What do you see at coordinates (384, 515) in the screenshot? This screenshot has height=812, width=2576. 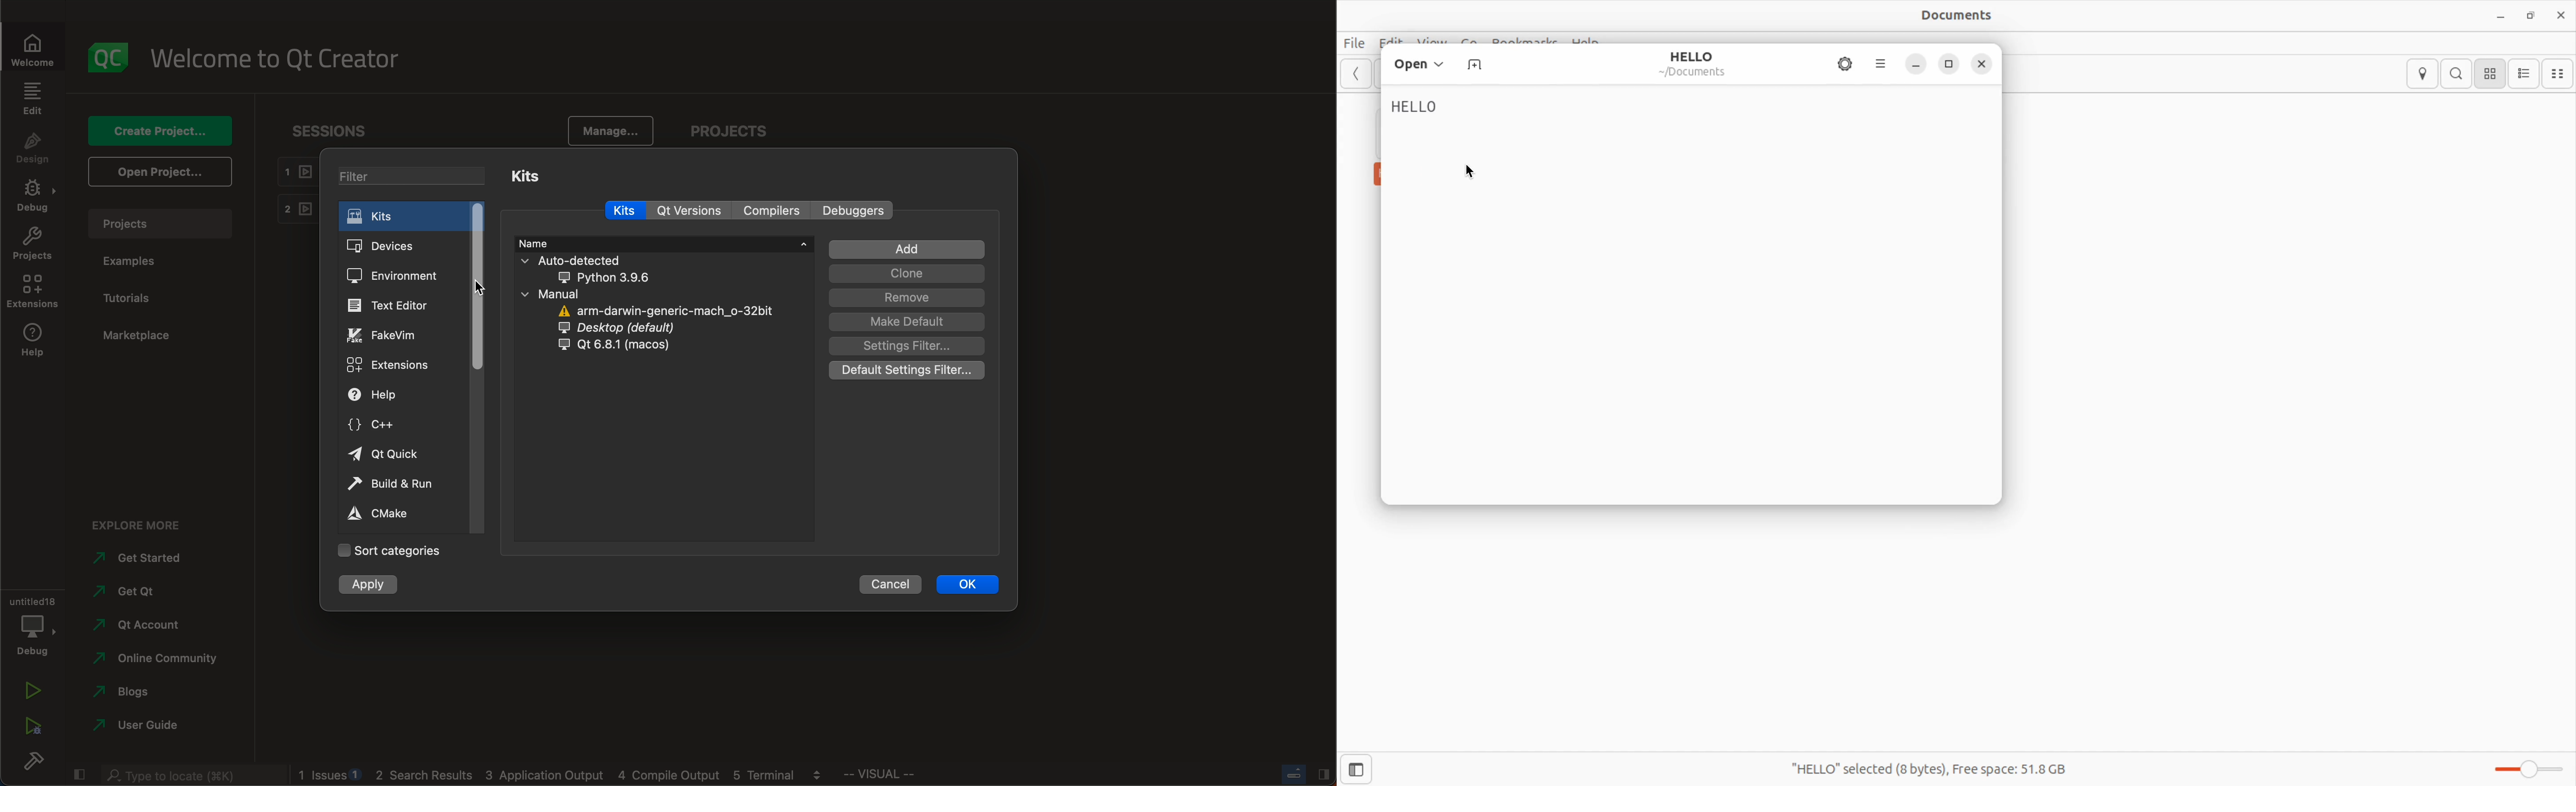 I see `cmake` at bounding box center [384, 515].